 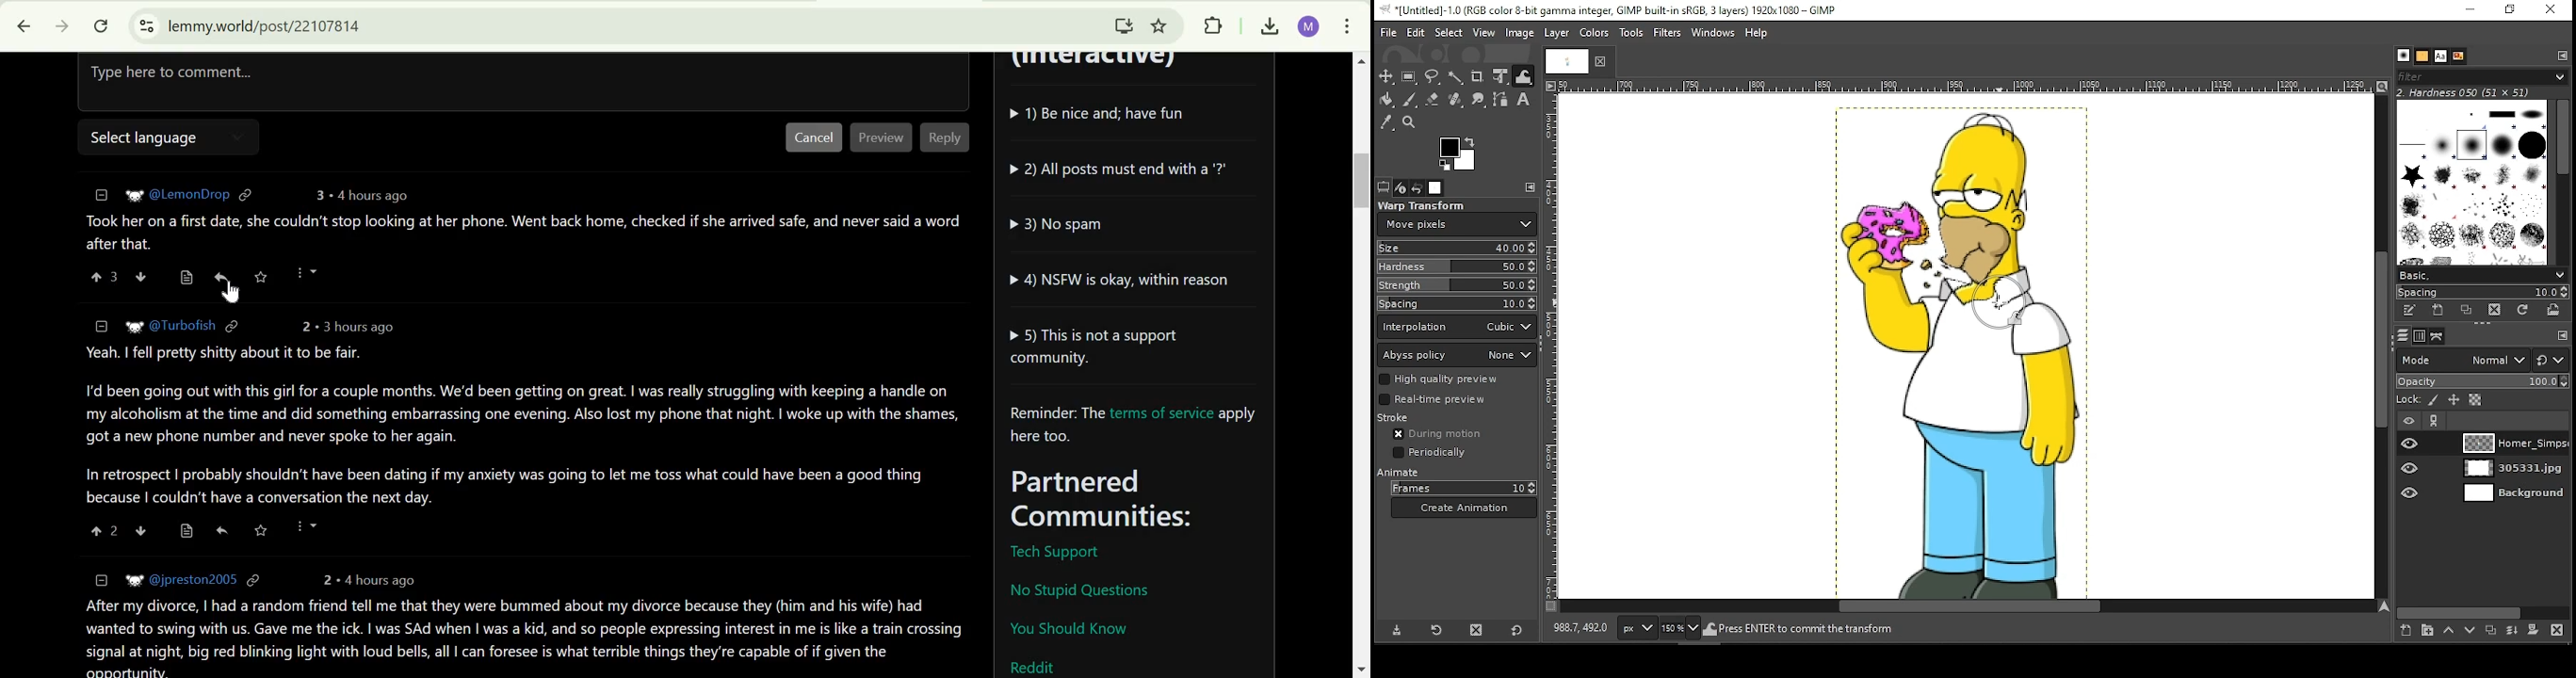 I want to click on more options, so click(x=307, y=273).